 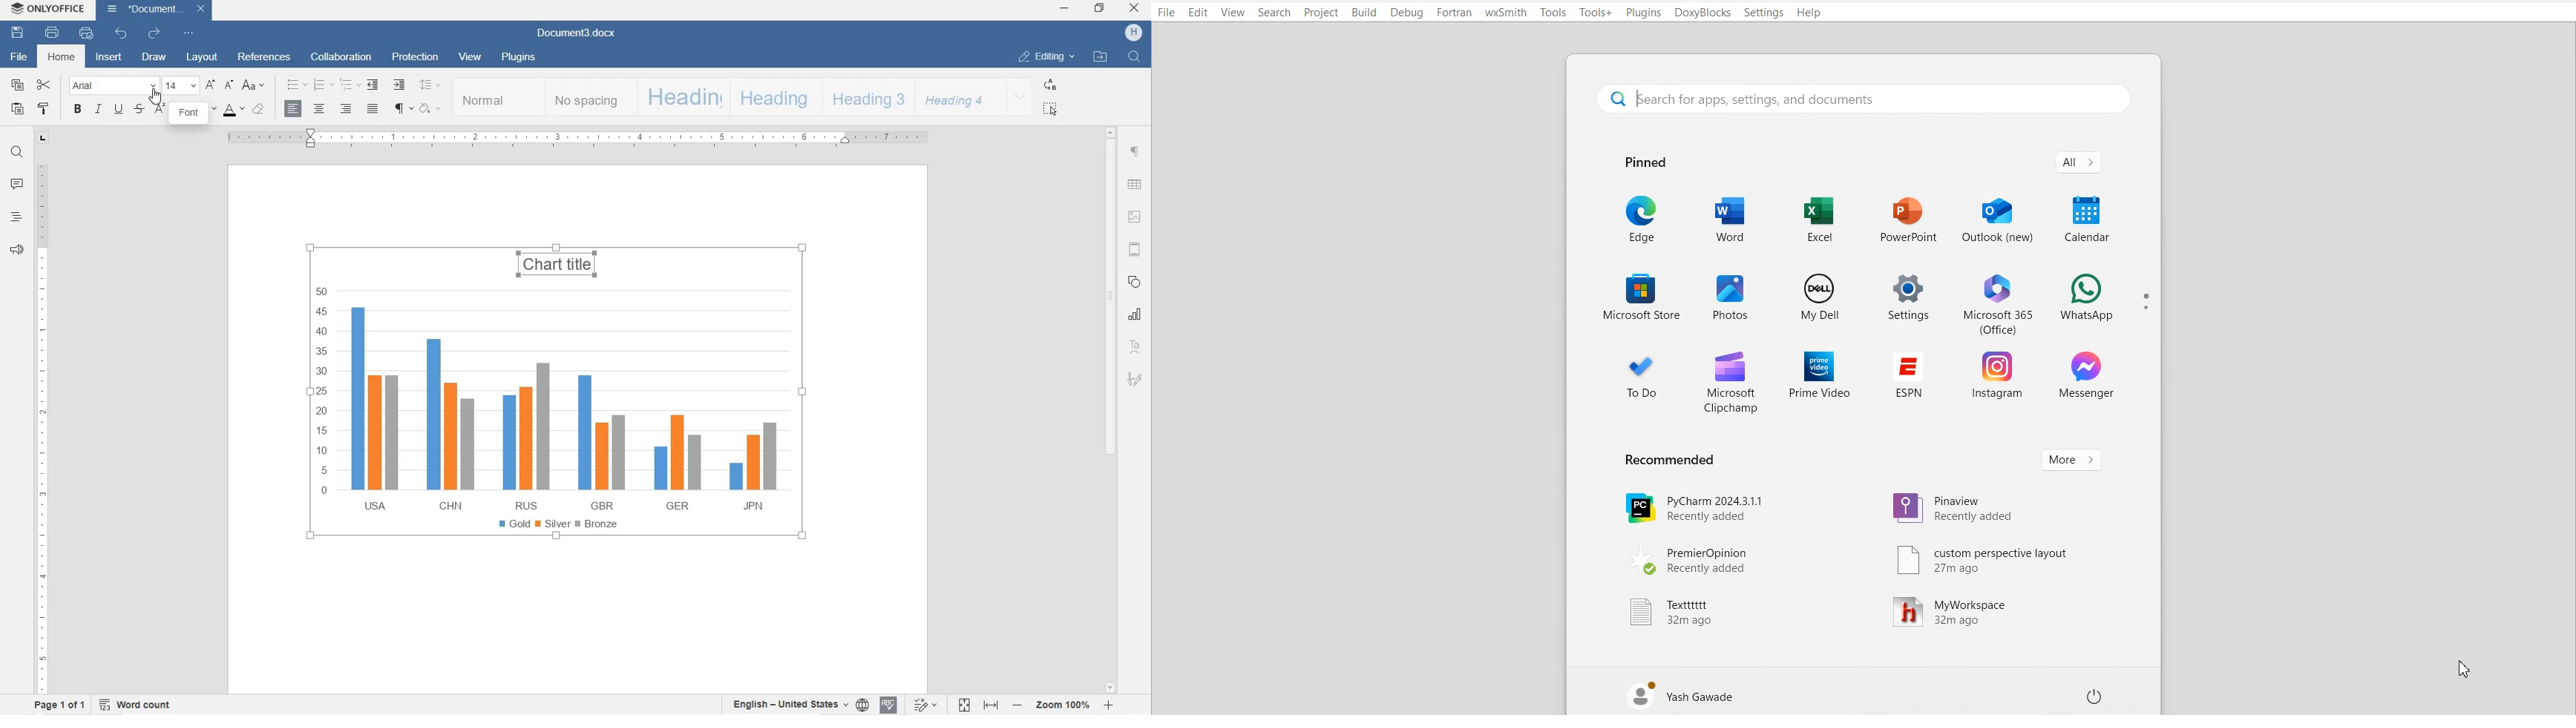 I want to click on TEXT ART, so click(x=1134, y=345).